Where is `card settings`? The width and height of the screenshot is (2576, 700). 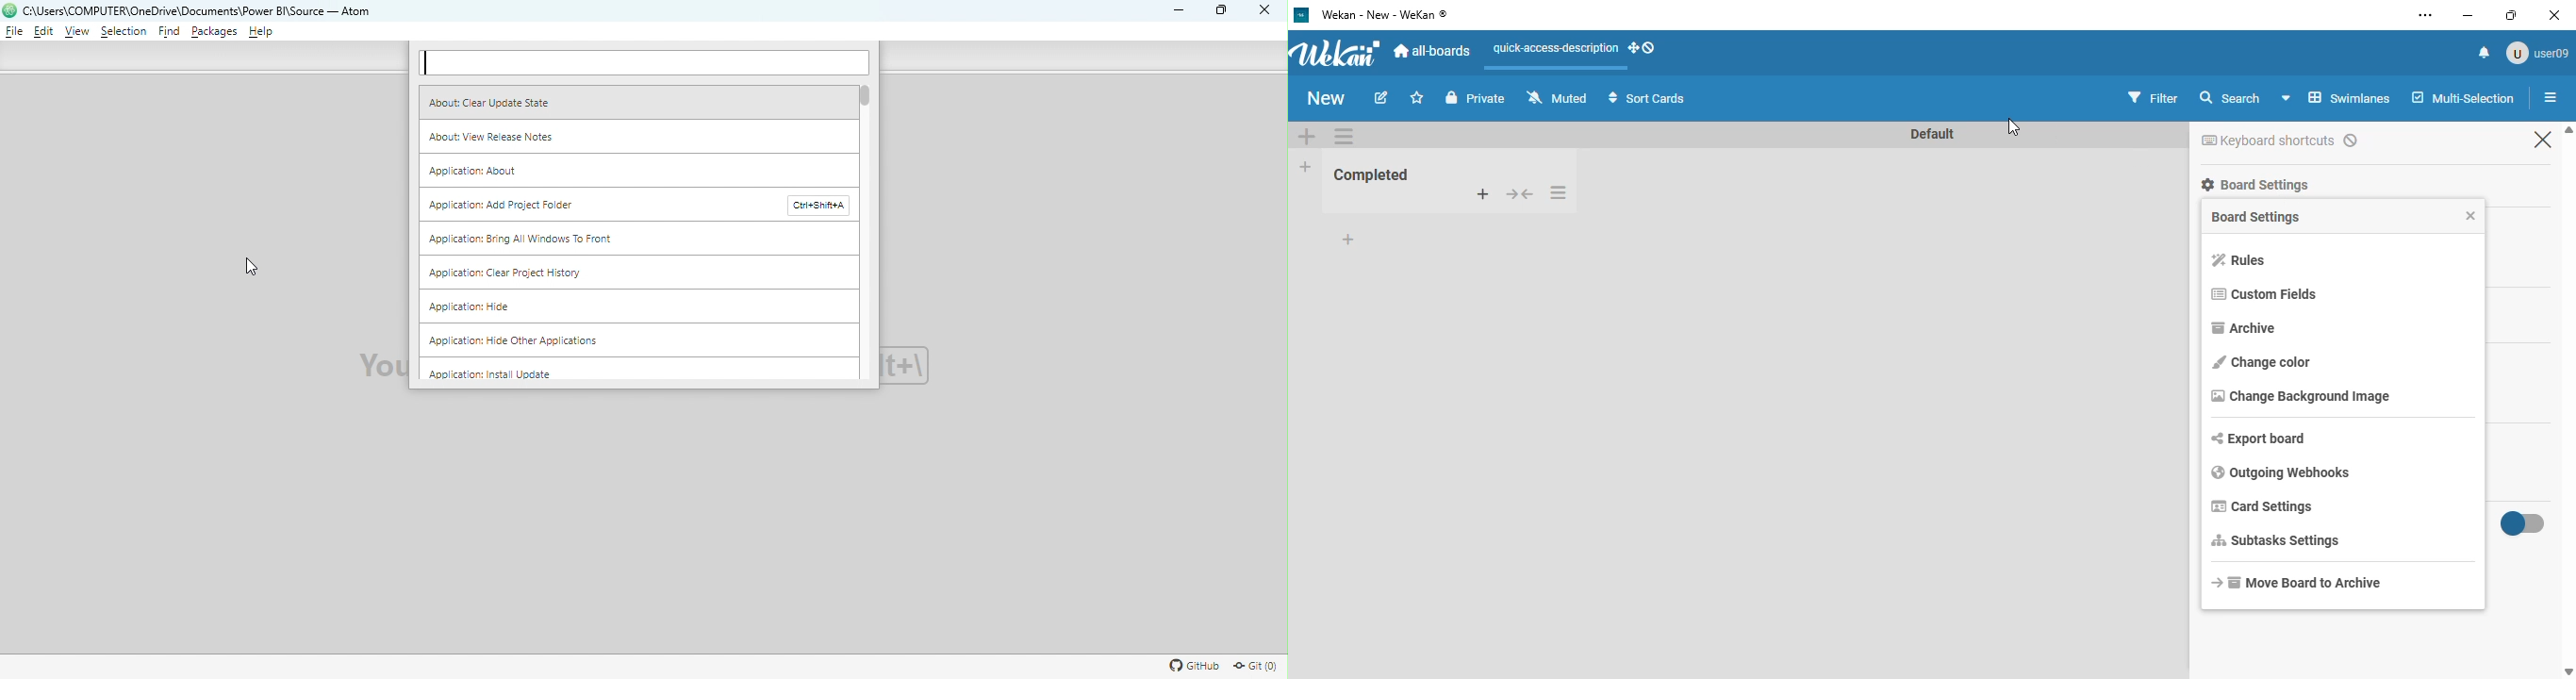
card settings is located at coordinates (2262, 506).